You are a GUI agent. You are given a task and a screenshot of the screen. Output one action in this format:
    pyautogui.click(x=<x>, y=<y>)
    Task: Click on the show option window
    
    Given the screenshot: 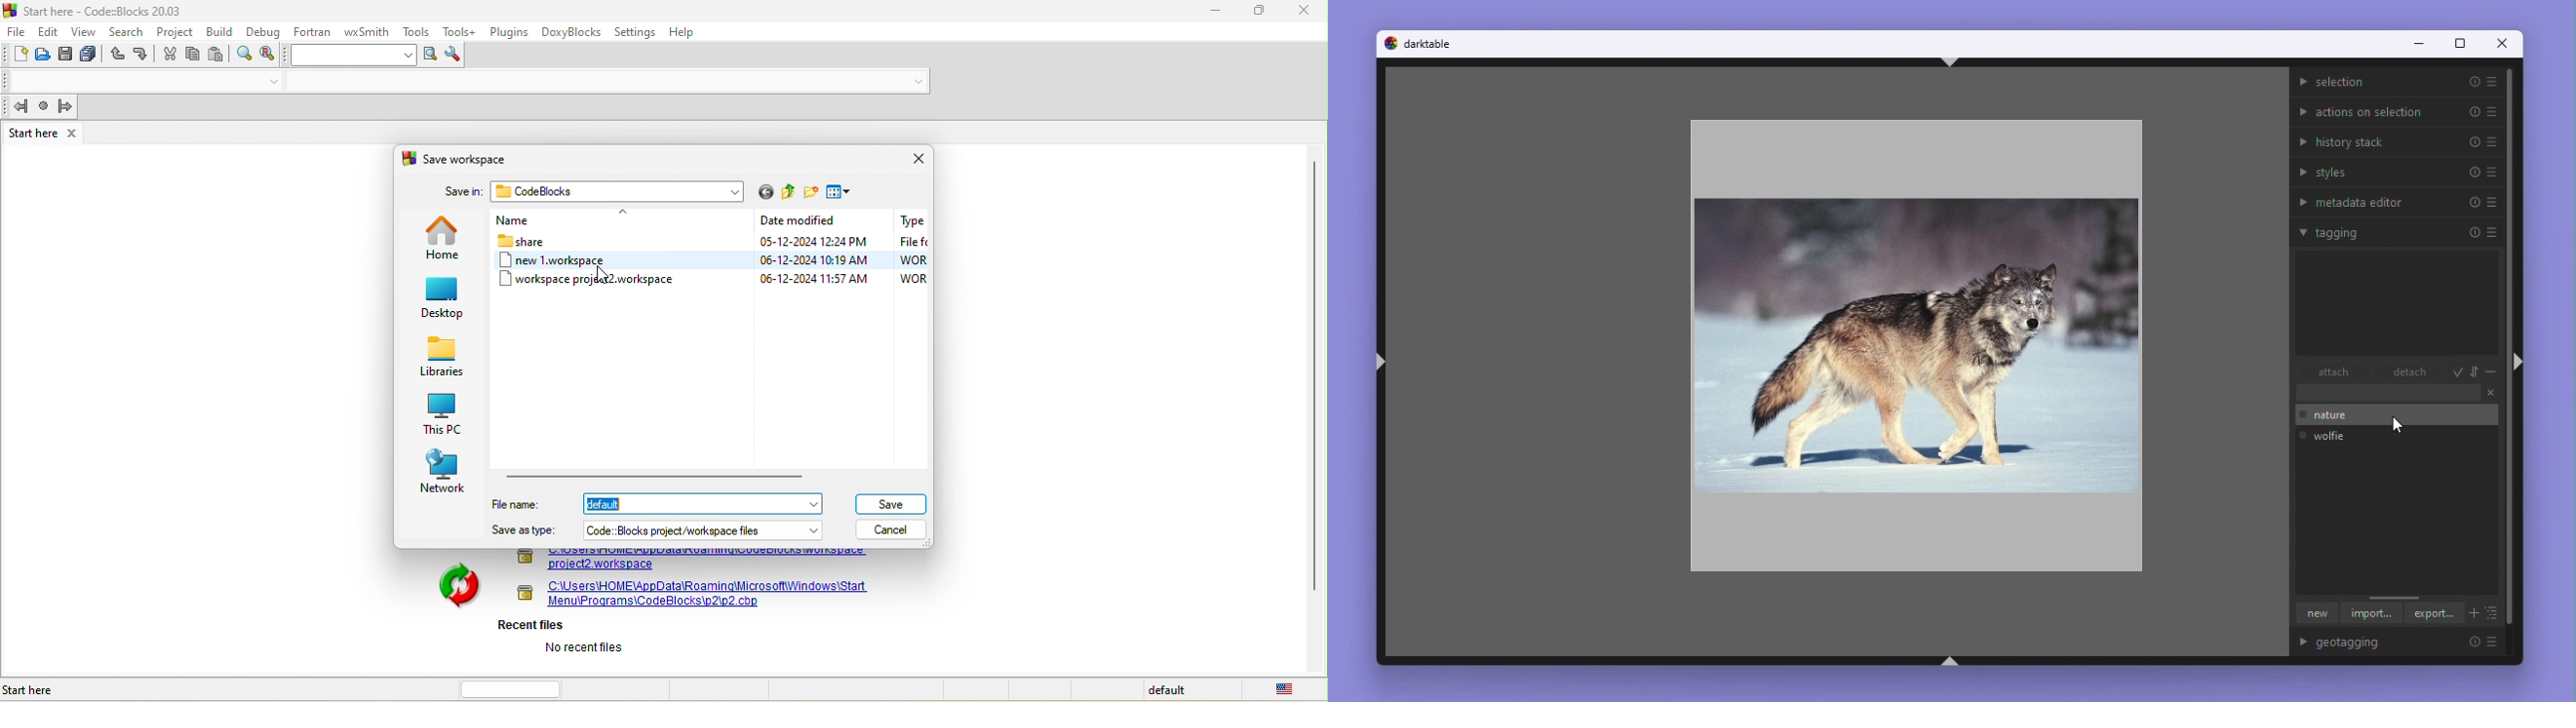 What is the action you would take?
    pyautogui.click(x=456, y=55)
    